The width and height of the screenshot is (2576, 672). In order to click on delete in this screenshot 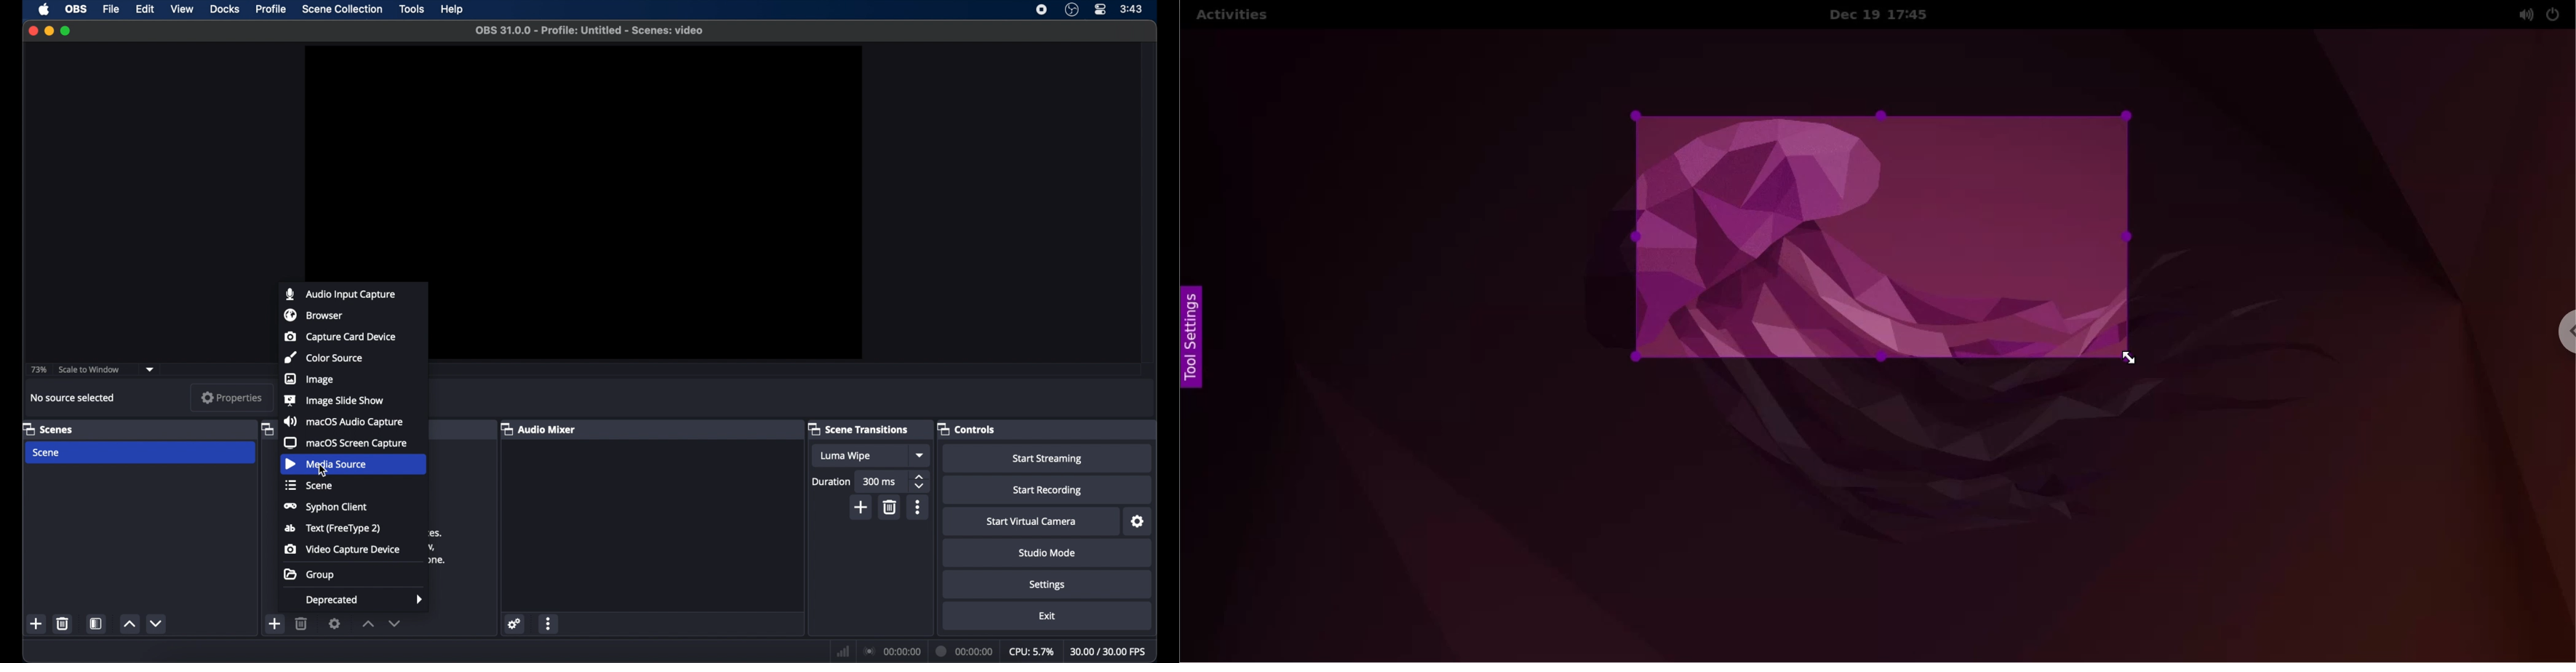, I will do `click(891, 508)`.